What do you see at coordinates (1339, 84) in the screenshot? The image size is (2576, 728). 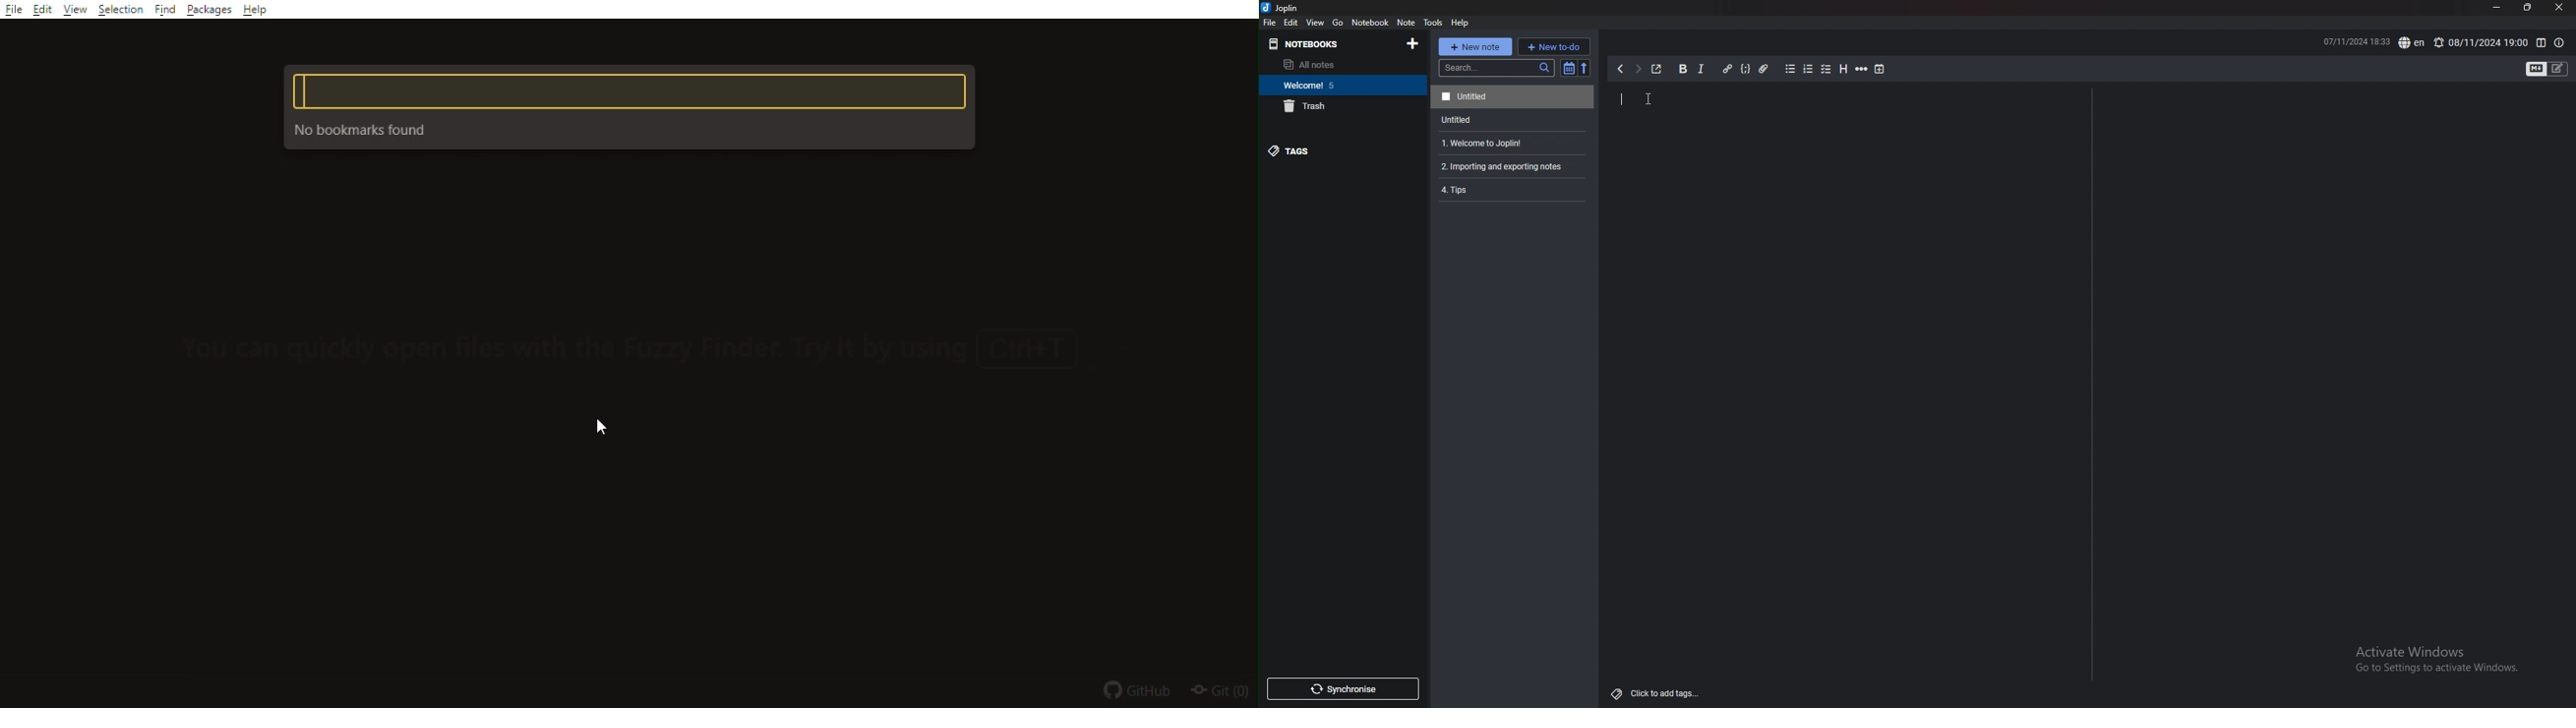 I see `Welcome 5` at bounding box center [1339, 84].